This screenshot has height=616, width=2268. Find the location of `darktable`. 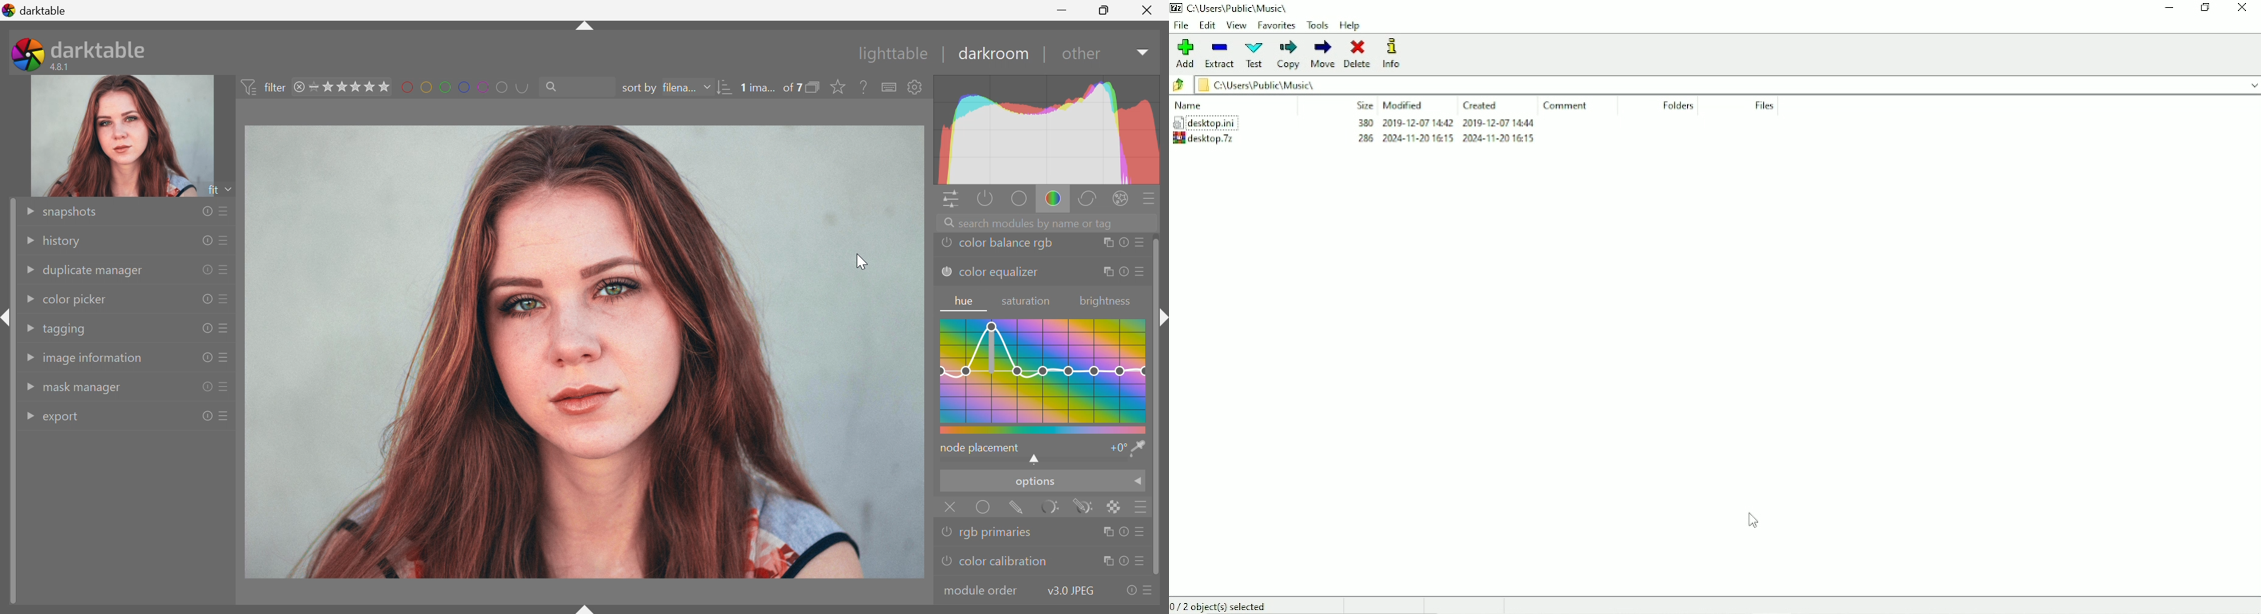

darktable is located at coordinates (46, 10).